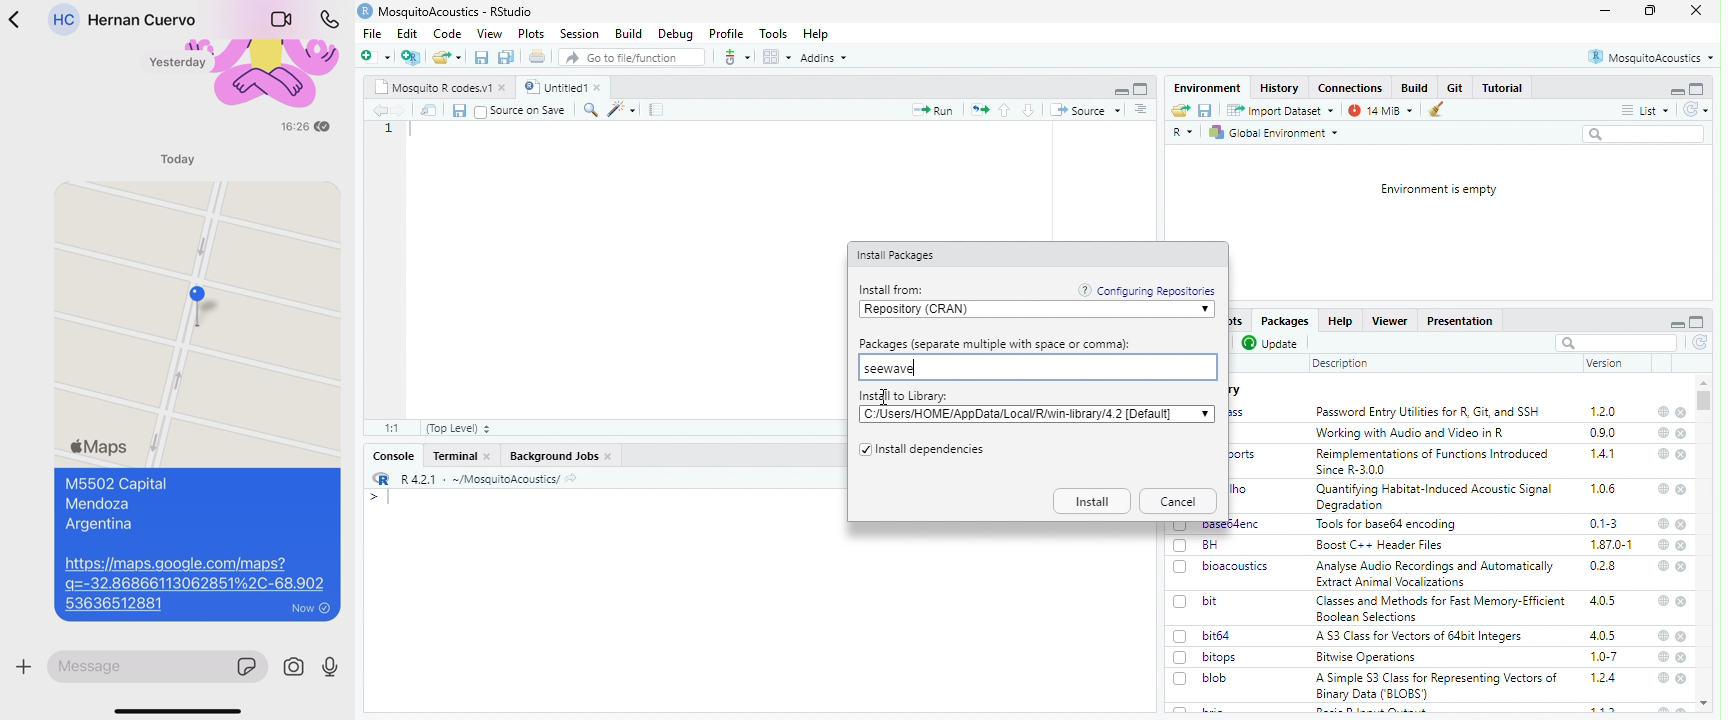 The width and height of the screenshot is (1736, 728). Describe the element at coordinates (1705, 704) in the screenshot. I see `scroll down` at that location.